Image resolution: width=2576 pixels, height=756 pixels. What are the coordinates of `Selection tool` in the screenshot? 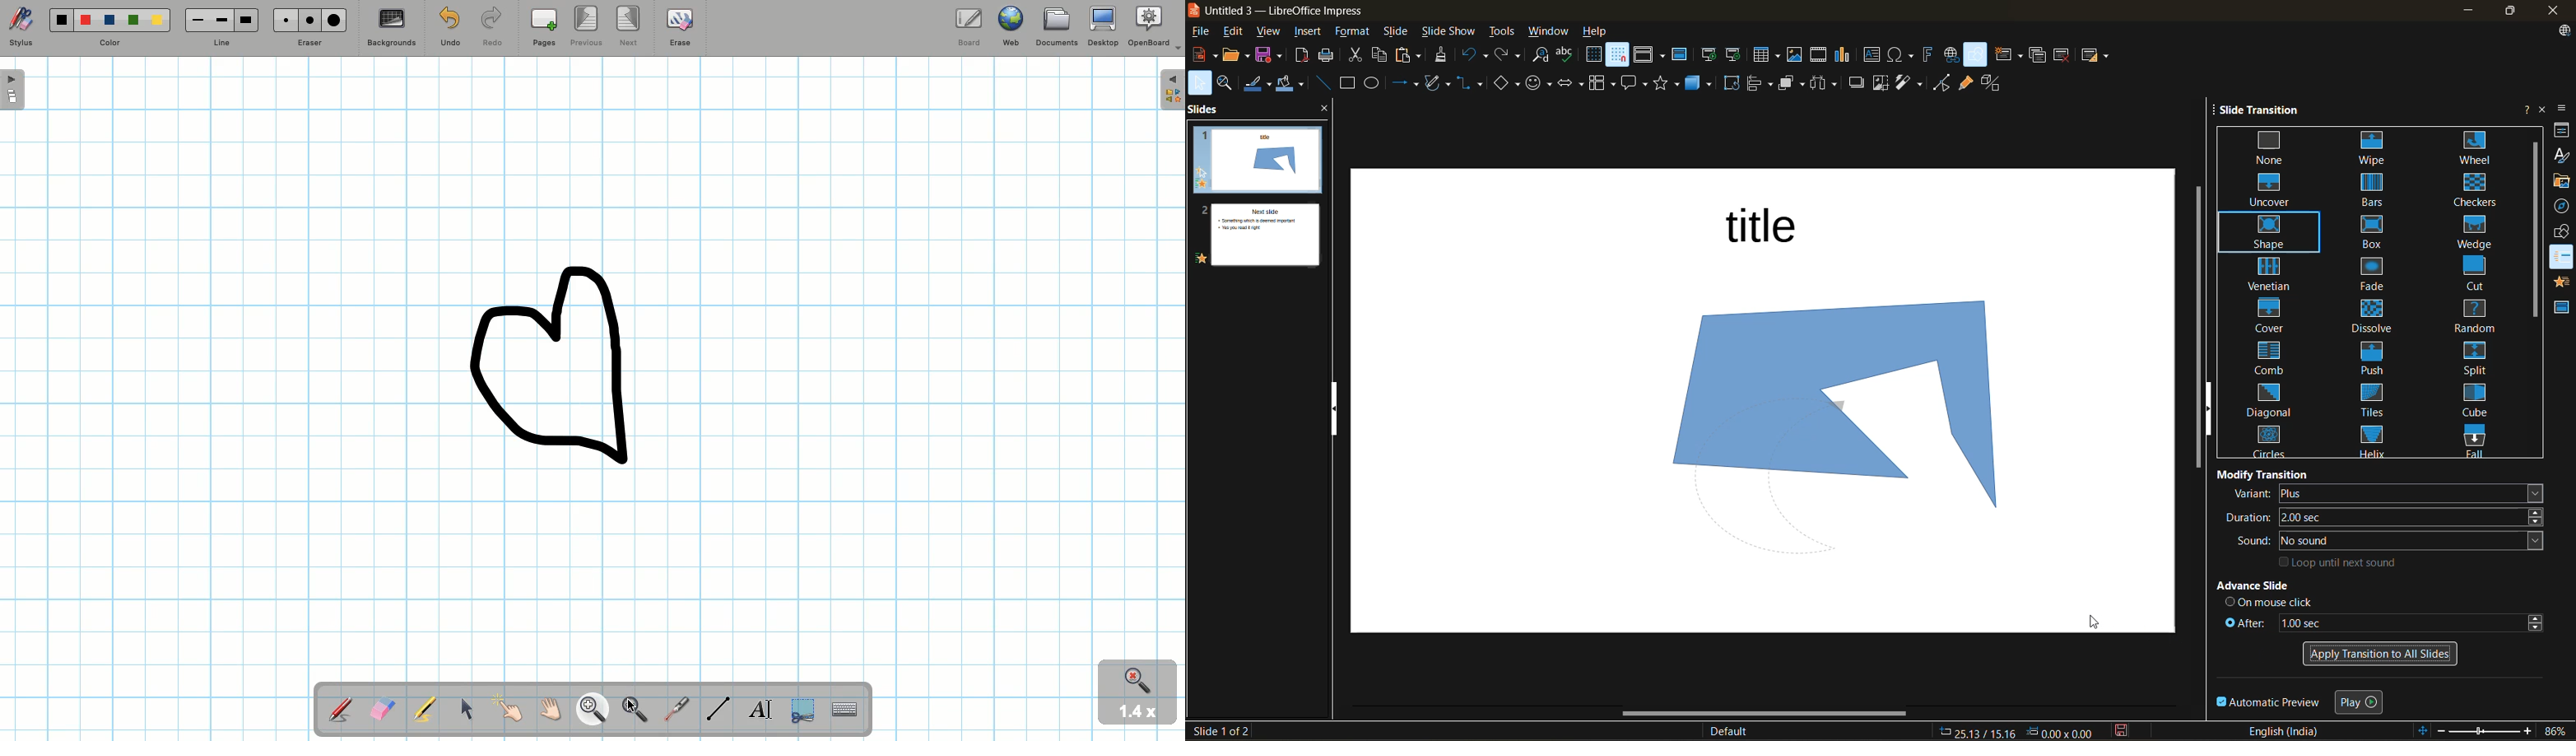 It's located at (799, 711).